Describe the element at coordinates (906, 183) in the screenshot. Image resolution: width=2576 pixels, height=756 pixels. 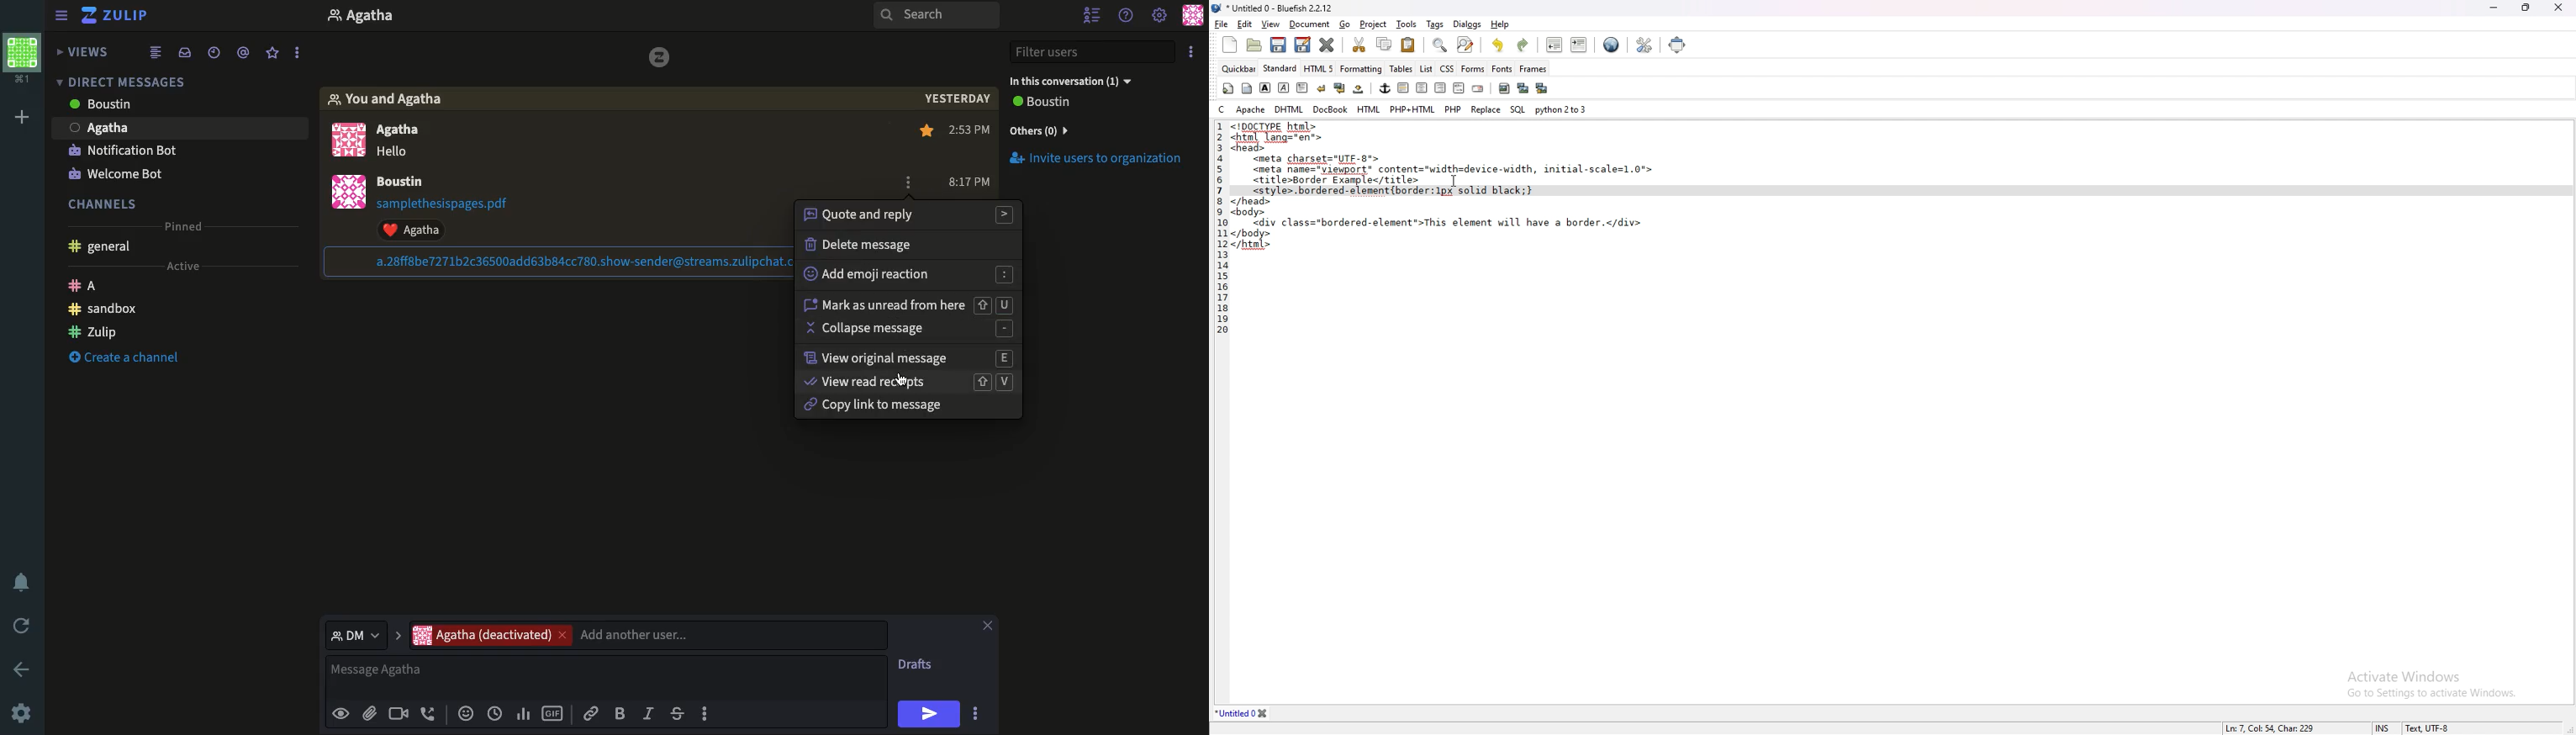
I see `Click options` at that location.